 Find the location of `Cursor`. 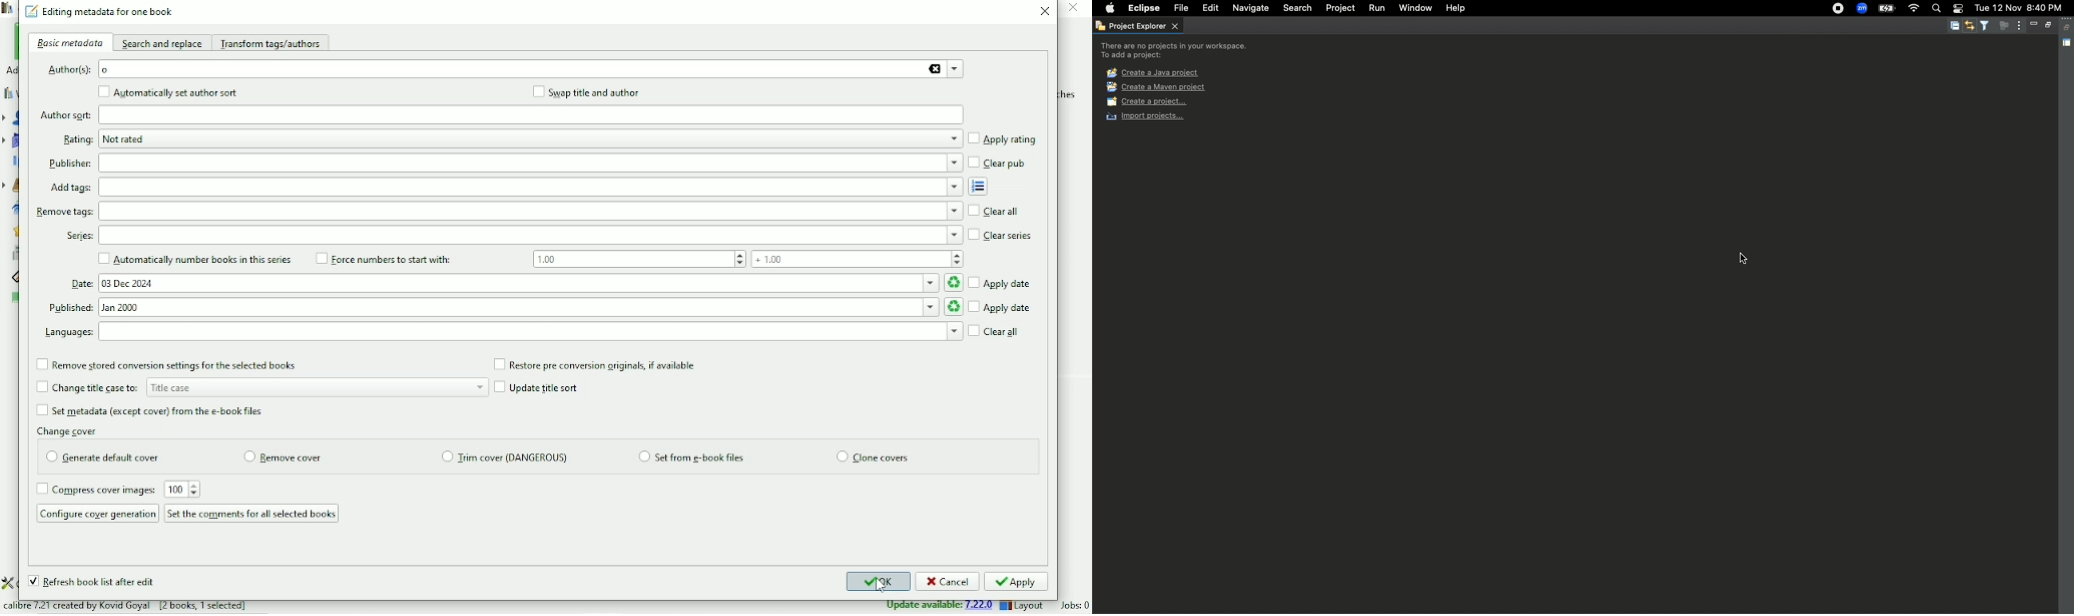

Cursor is located at coordinates (880, 586).